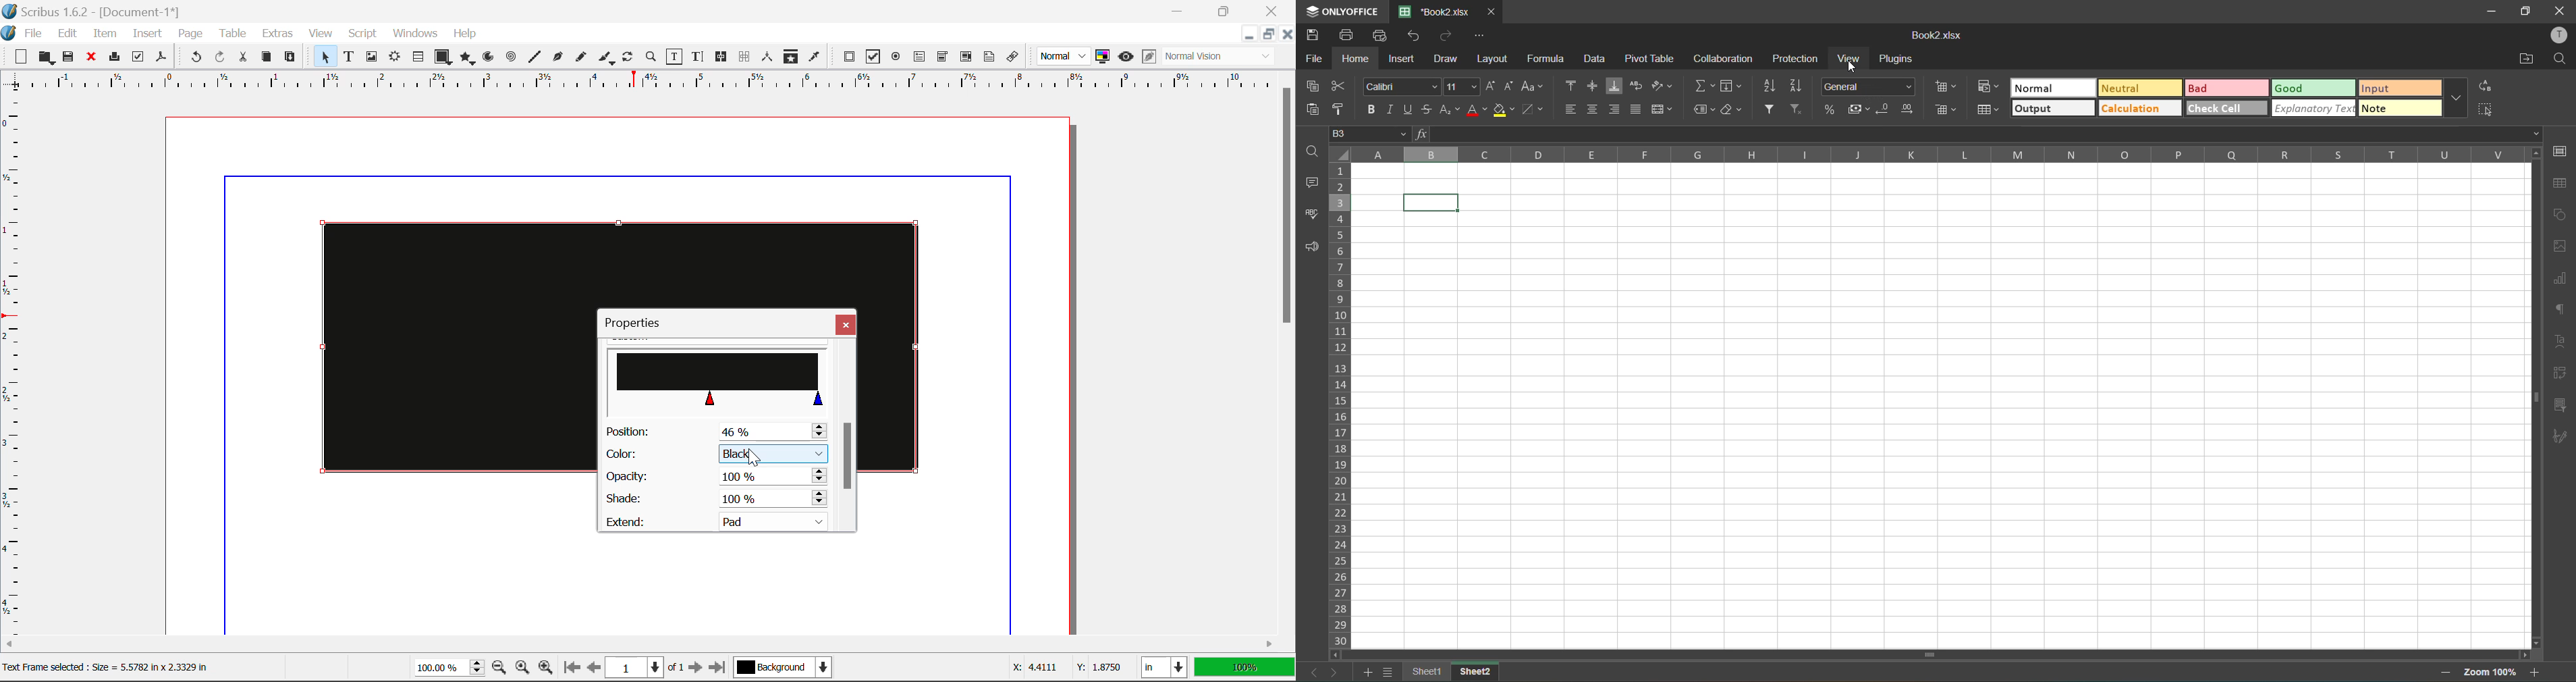 The image size is (2576, 700). Describe the element at coordinates (570, 668) in the screenshot. I see `First Page` at that location.